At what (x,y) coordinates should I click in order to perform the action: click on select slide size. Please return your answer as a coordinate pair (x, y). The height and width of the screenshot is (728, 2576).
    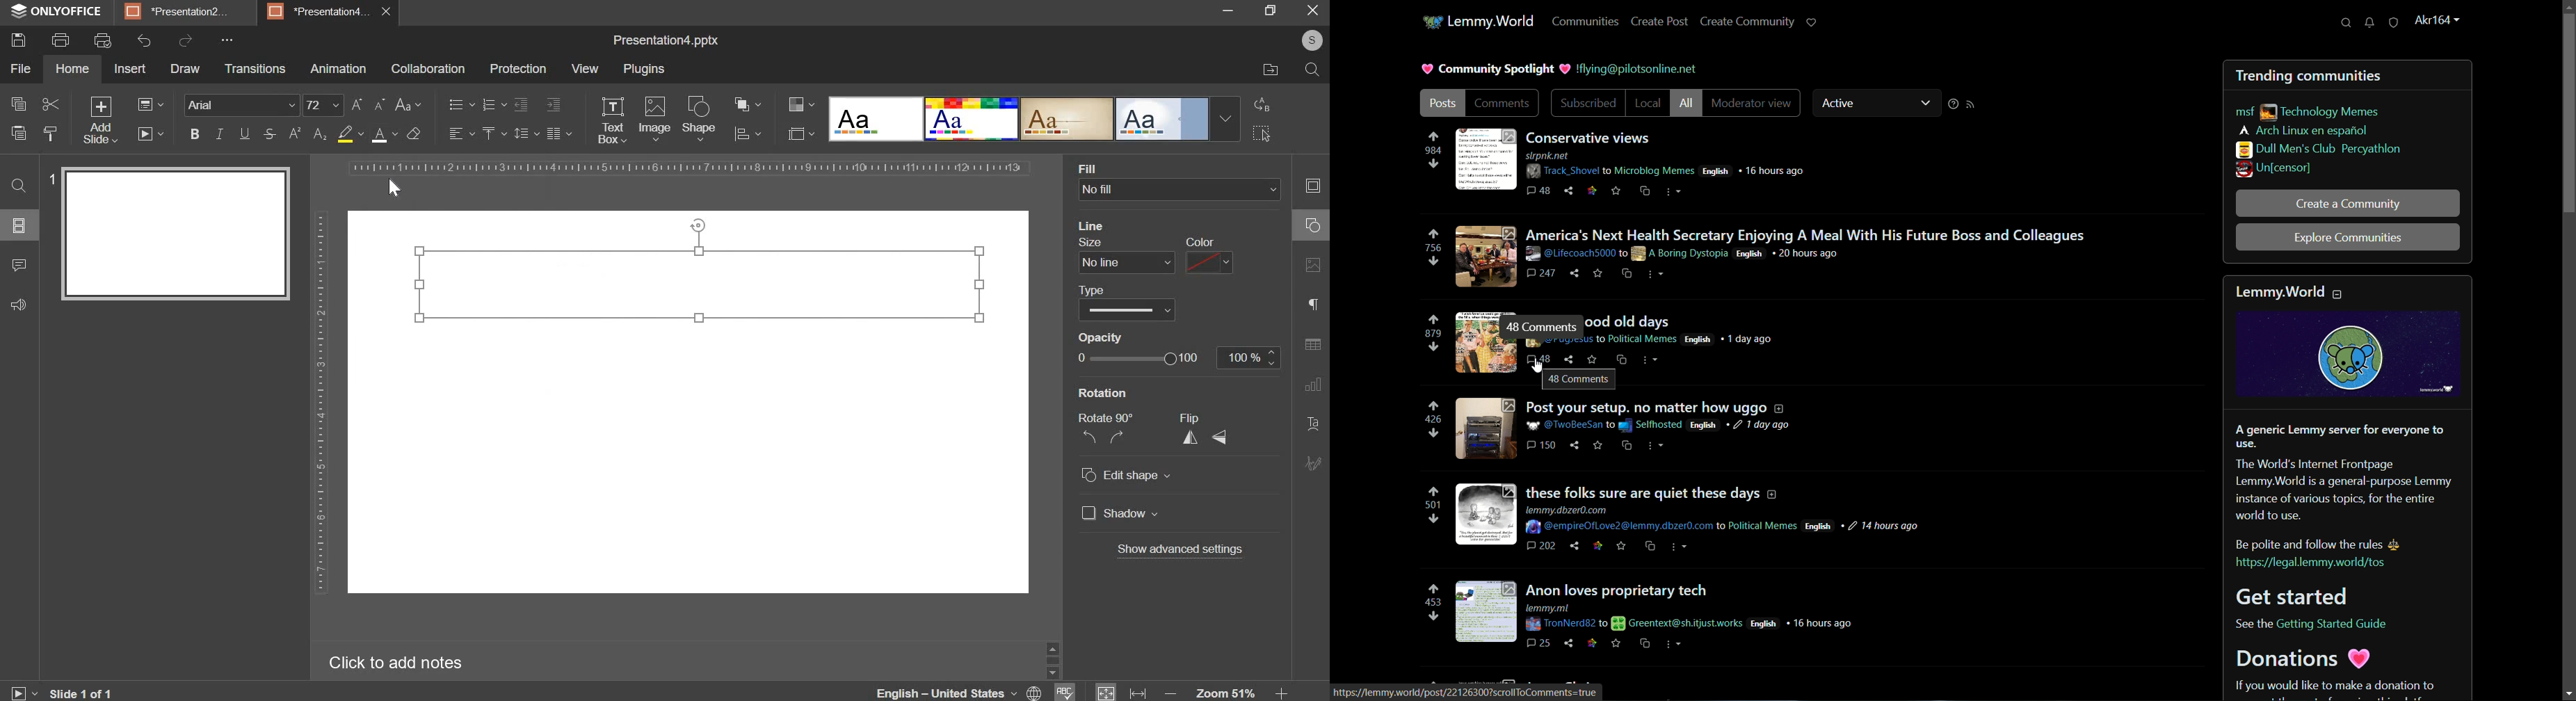
    Looking at the image, I should click on (801, 134).